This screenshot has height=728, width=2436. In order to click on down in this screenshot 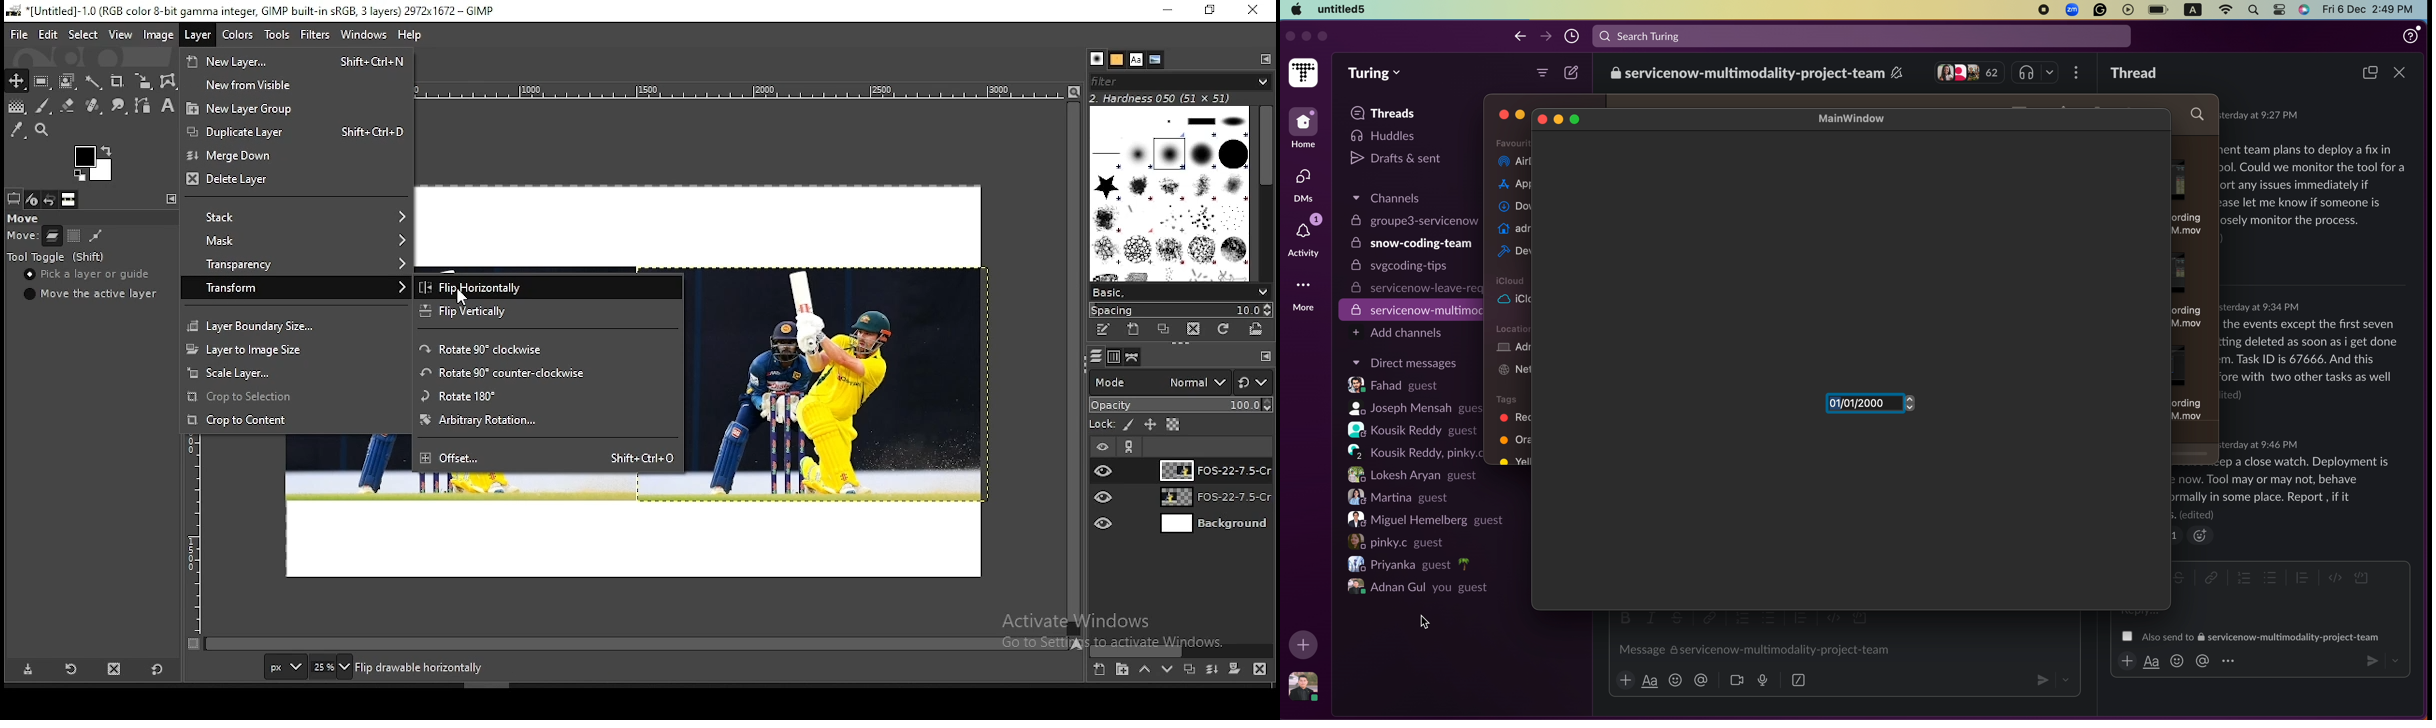, I will do `click(2066, 681)`.